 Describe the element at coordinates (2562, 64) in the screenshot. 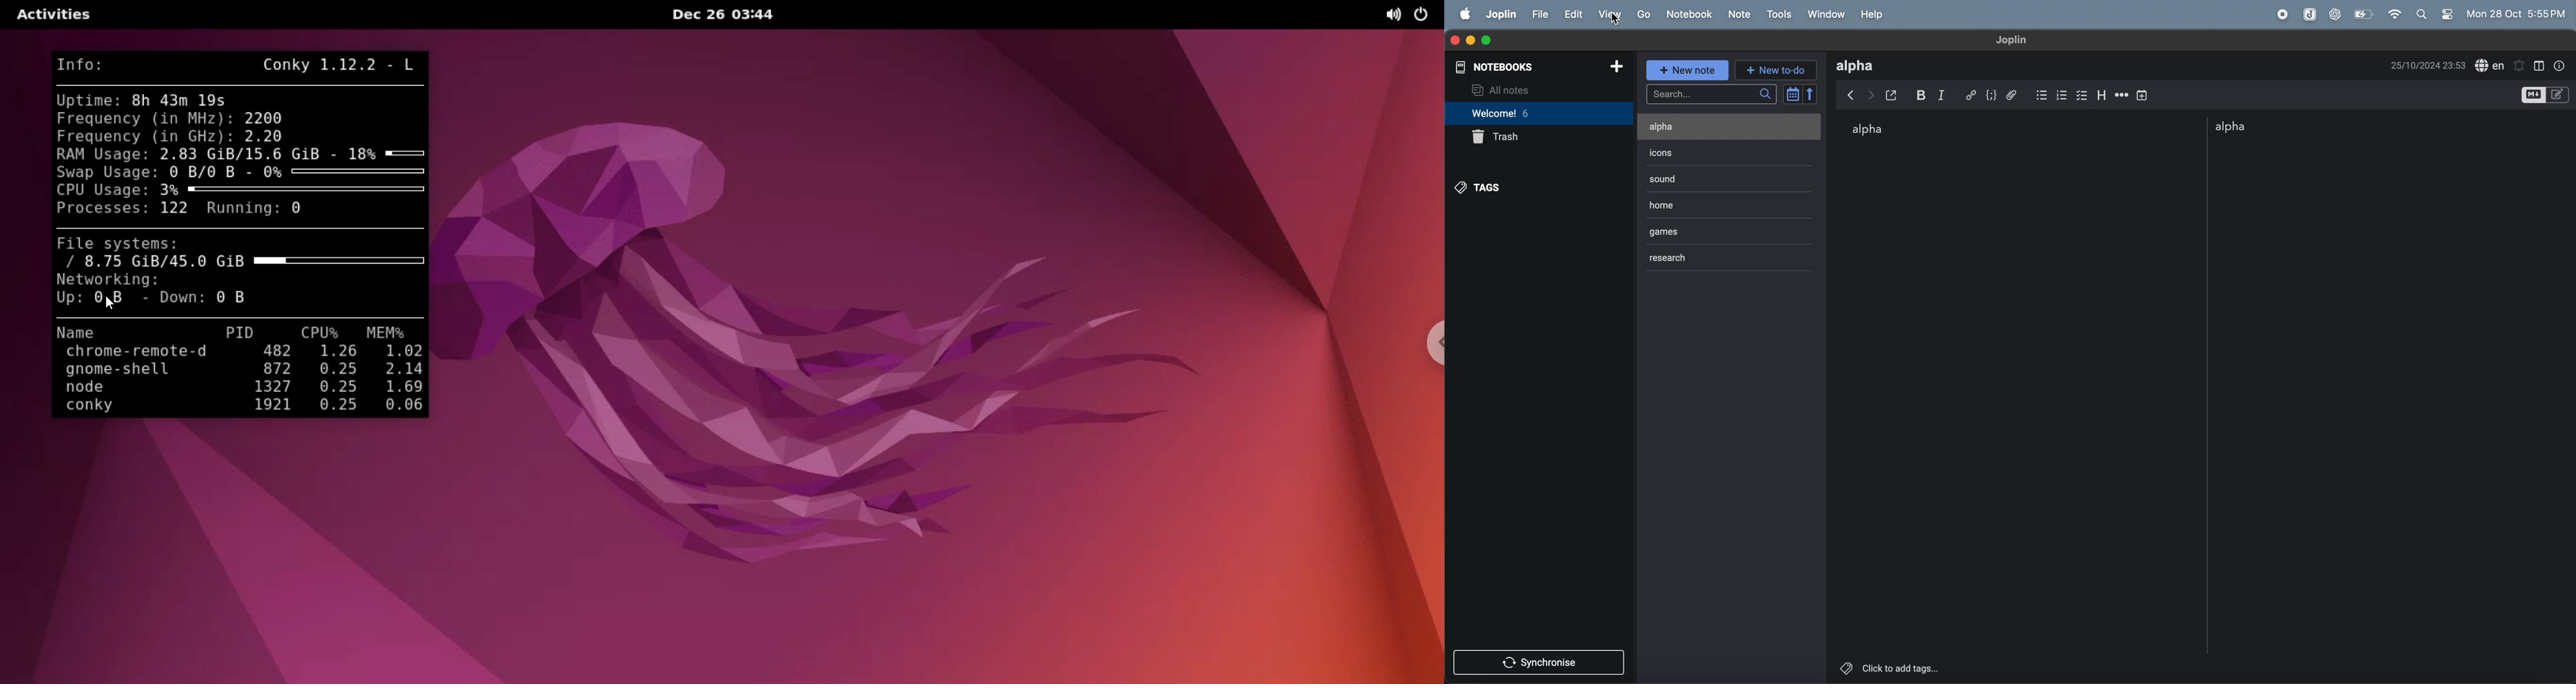

I see `note properties` at that location.